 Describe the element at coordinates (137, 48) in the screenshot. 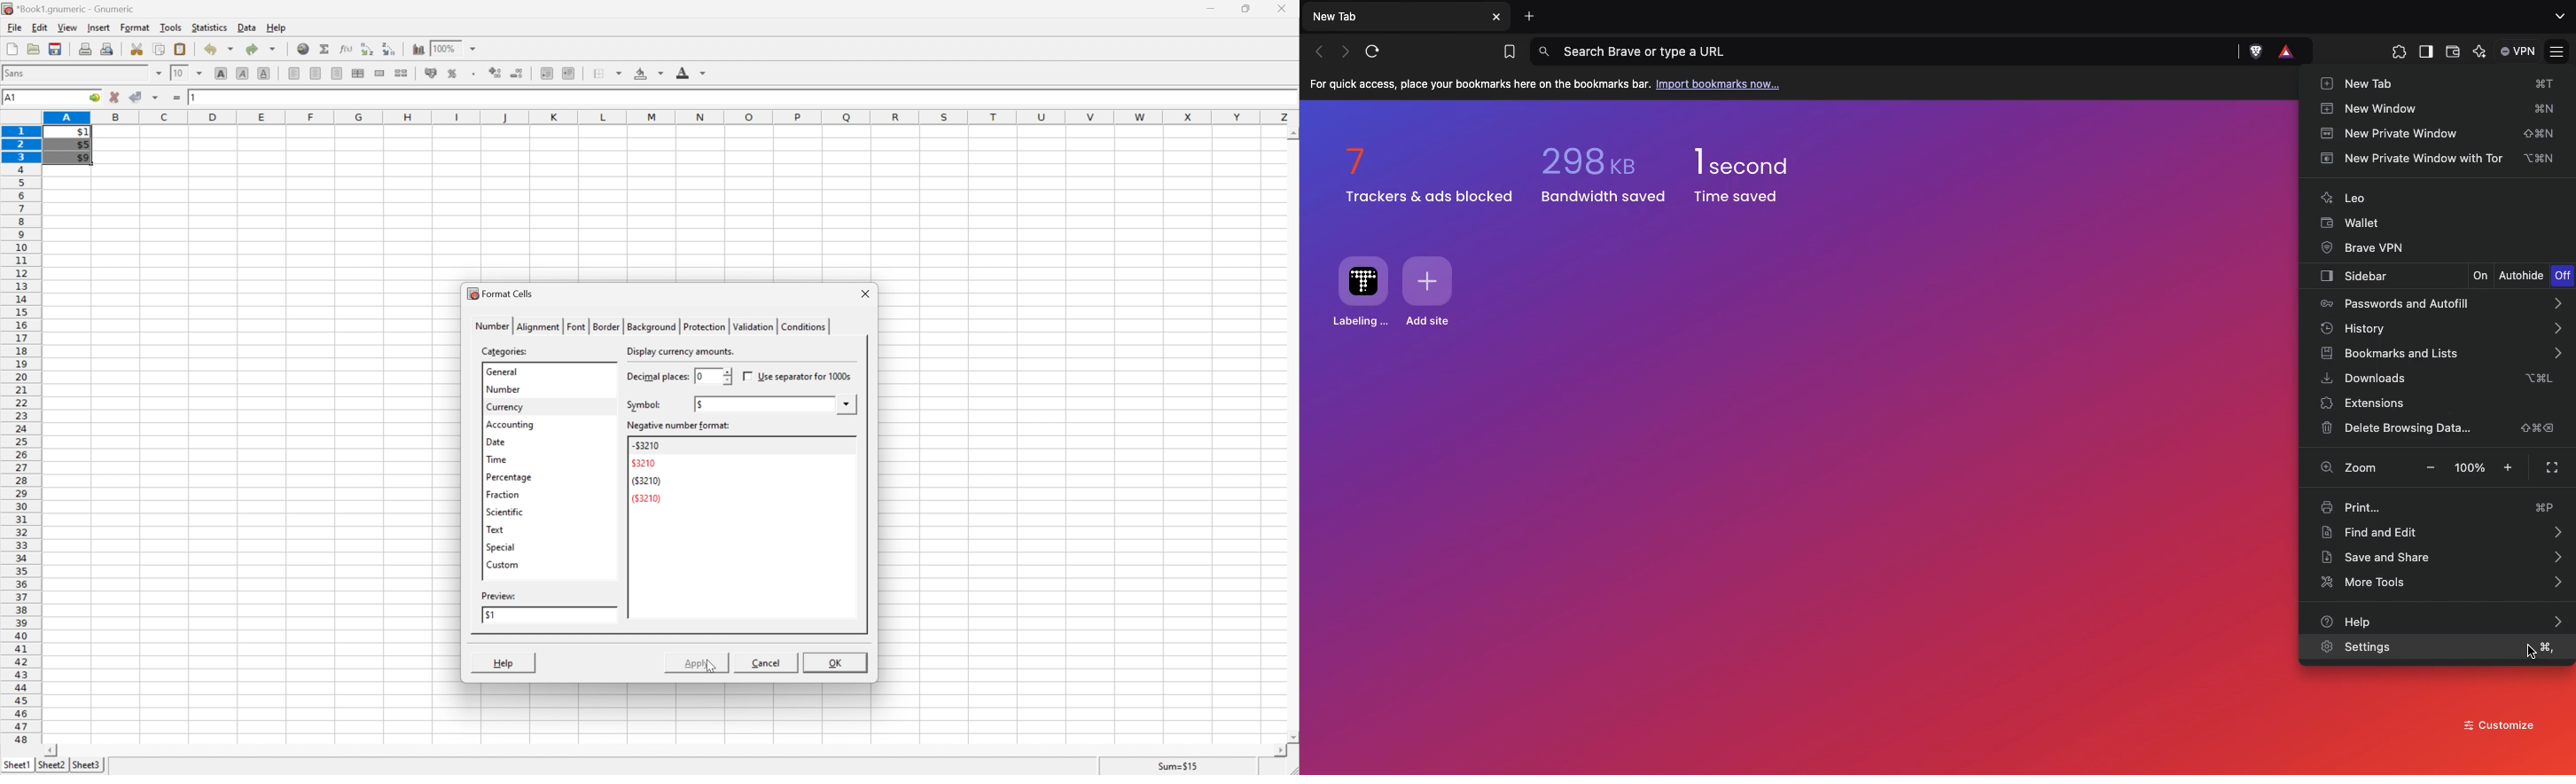

I see `cut` at that location.